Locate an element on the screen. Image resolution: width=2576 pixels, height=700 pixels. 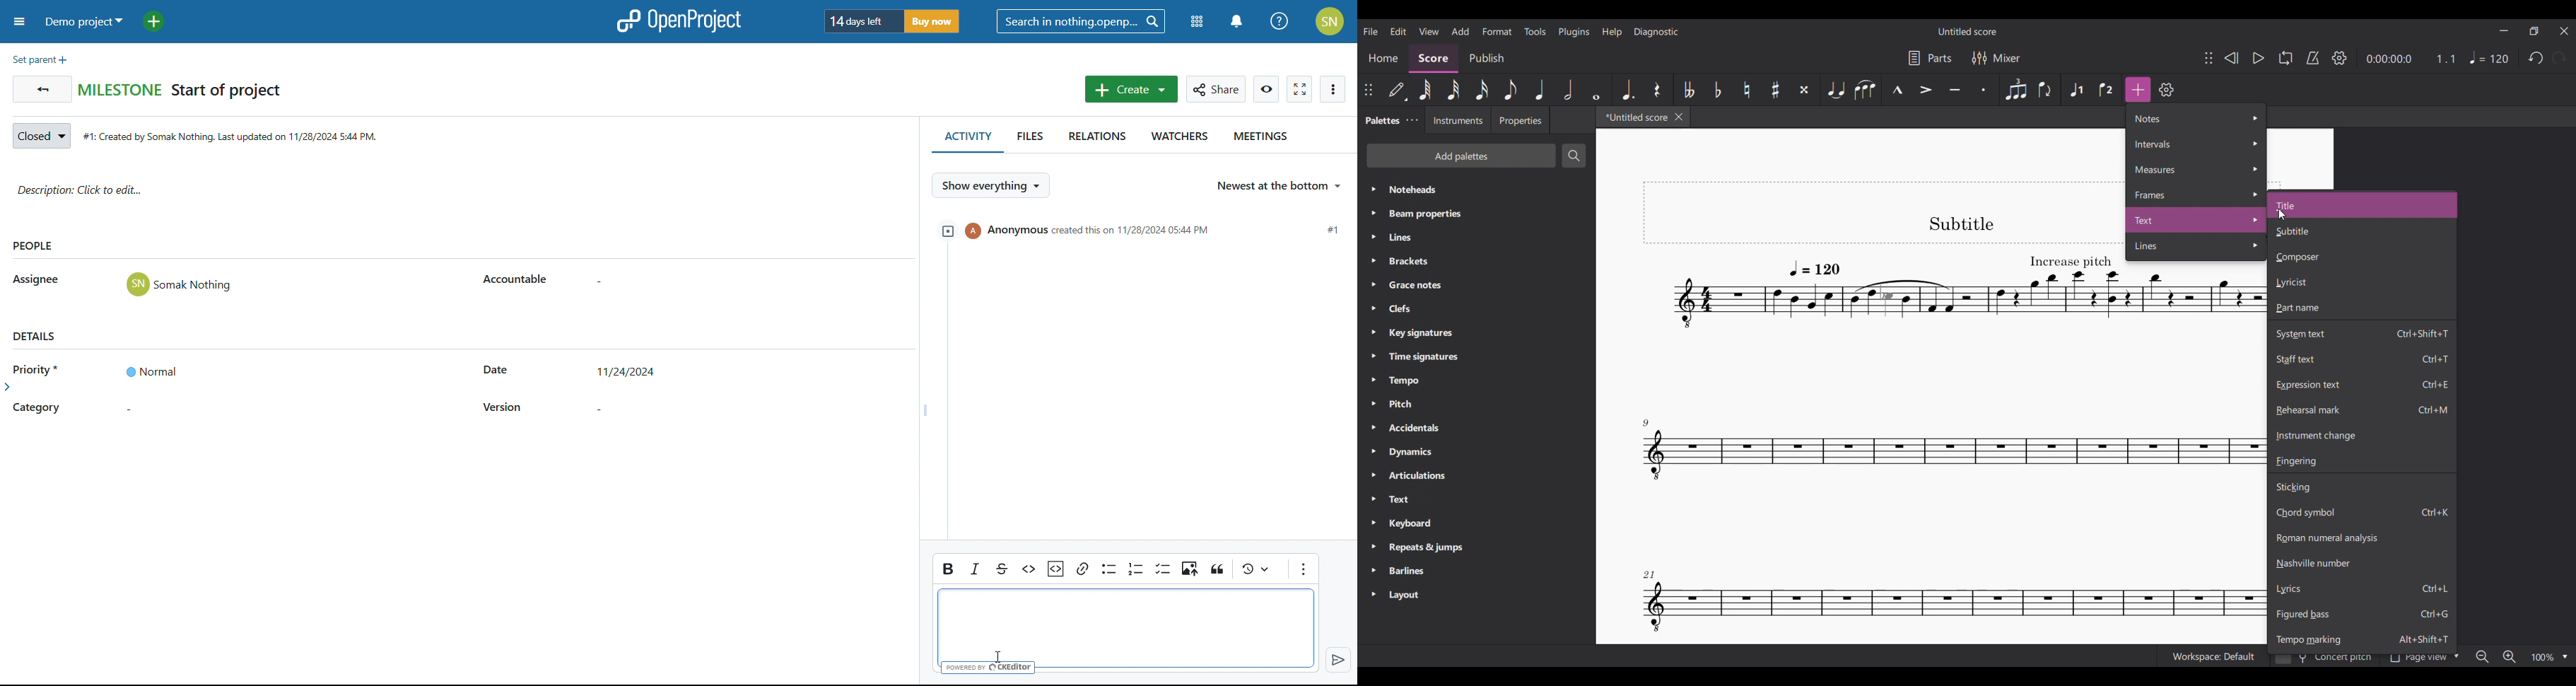
Accent is located at coordinates (1926, 90).